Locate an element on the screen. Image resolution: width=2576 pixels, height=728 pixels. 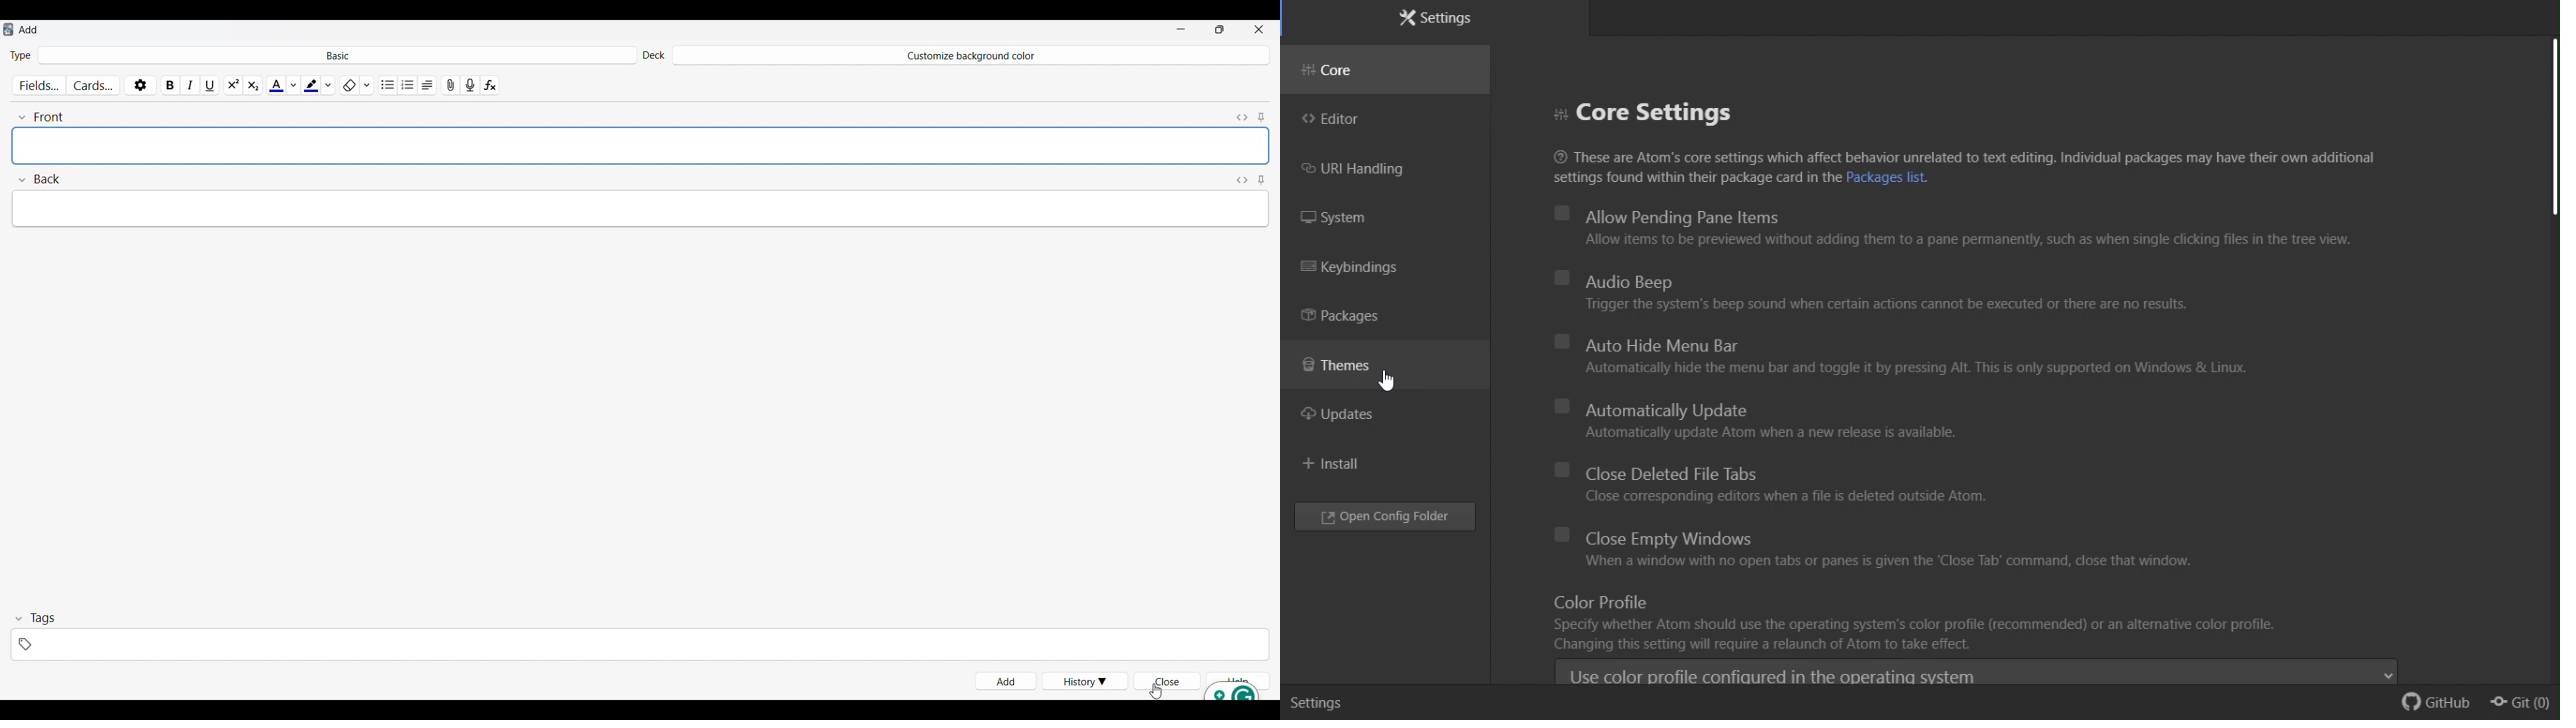
Help is located at coordinates (1237, 677).